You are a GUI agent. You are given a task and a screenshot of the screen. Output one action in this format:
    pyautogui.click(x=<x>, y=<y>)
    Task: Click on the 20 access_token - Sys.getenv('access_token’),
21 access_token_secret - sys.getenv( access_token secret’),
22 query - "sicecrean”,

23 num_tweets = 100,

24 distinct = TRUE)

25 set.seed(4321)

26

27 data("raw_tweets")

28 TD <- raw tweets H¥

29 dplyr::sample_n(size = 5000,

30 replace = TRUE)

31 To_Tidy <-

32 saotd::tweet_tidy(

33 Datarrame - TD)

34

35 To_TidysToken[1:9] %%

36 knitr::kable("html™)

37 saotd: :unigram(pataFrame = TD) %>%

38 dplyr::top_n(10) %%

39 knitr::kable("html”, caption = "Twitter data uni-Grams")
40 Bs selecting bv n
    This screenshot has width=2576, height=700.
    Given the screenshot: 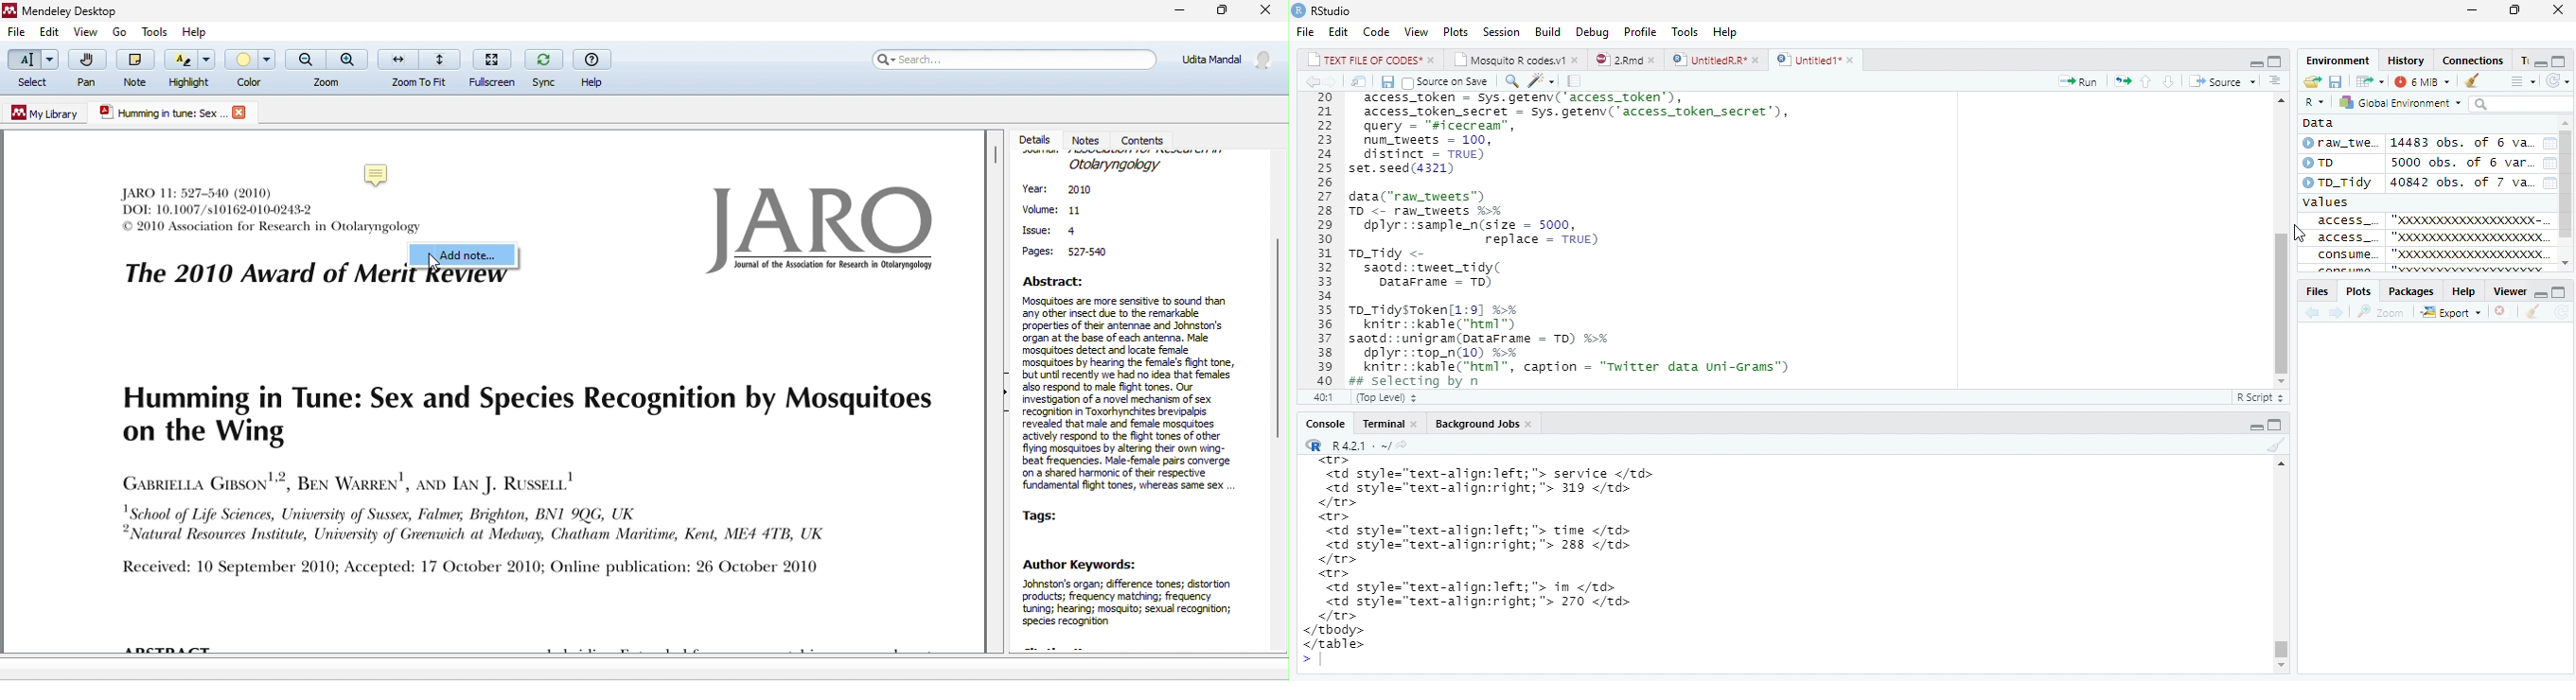 What is the action you would take?
    pyautogui.click(x=1576, y=252)
    